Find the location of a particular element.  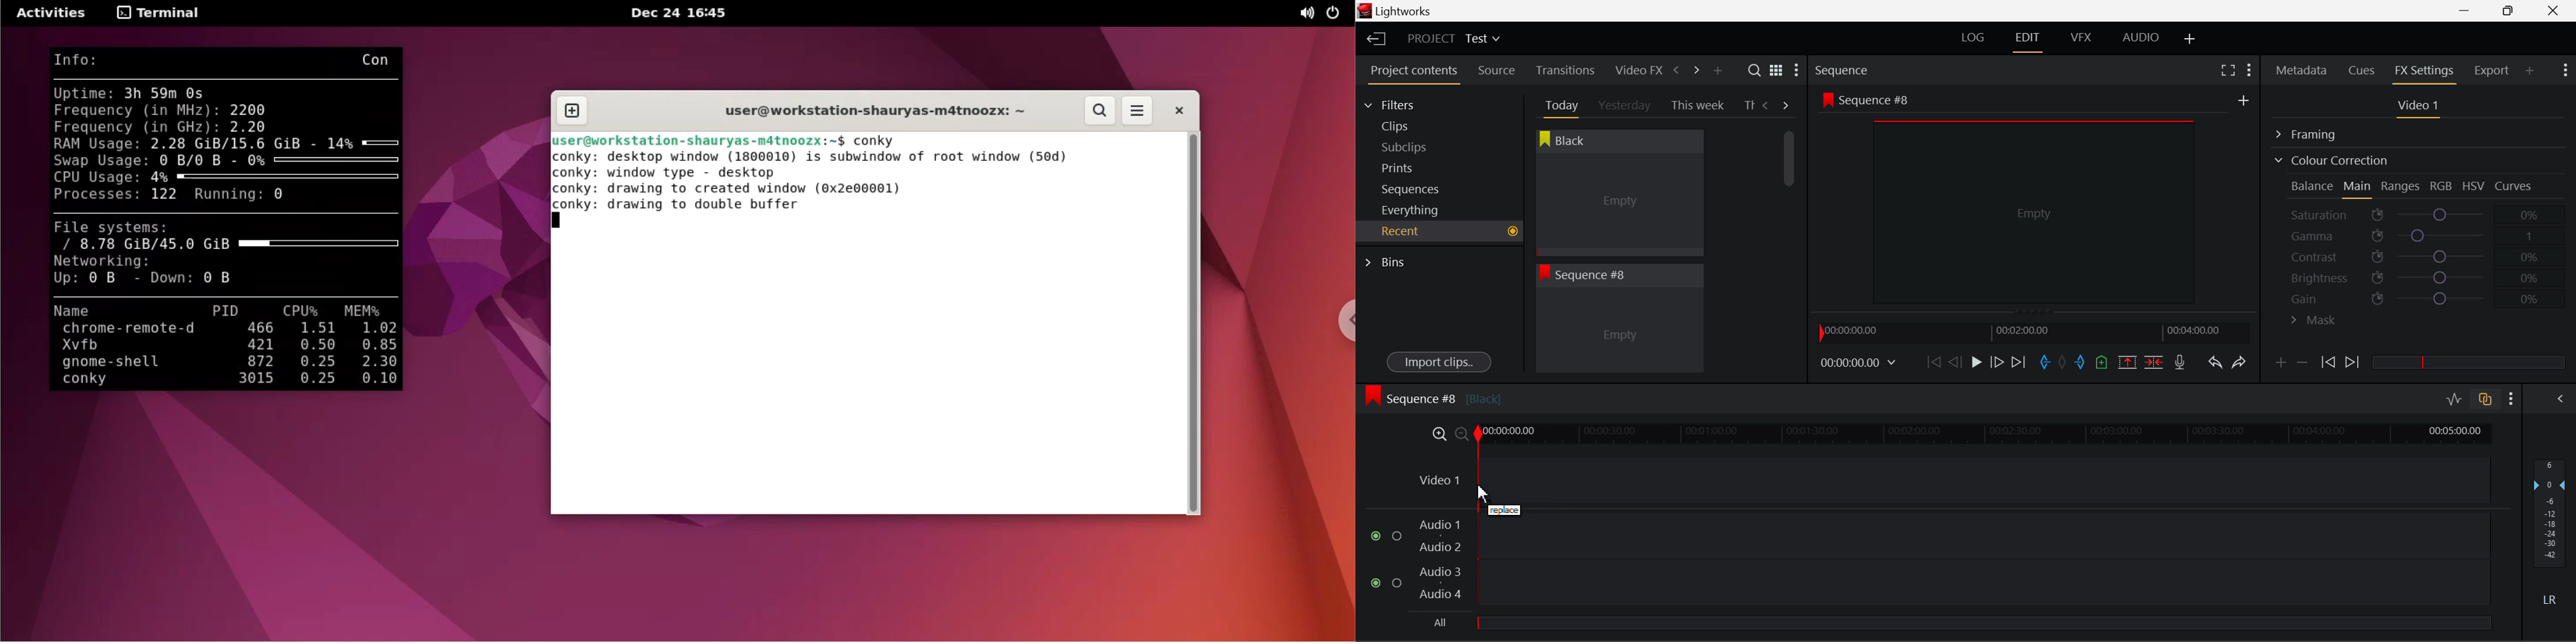

Th is located at coordinates (1747, 106).